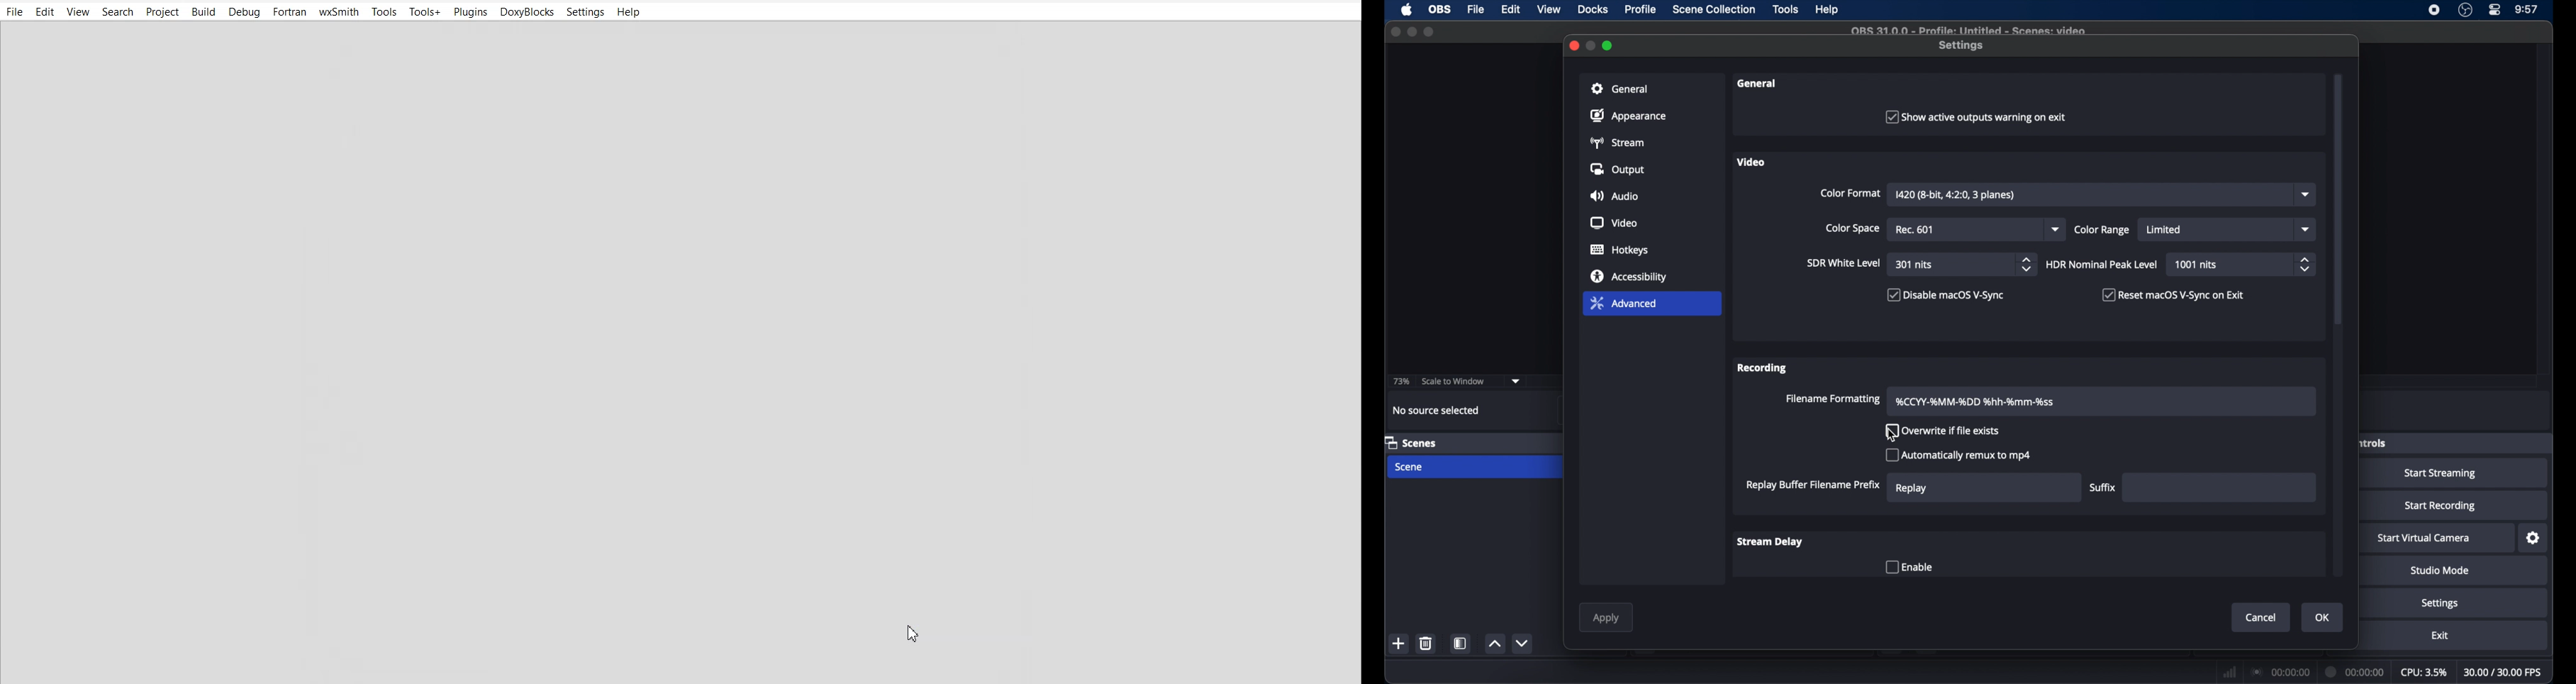 Image resolution: width=2576 pixels, height=700 pixels. Describe the element at coordinates (2306, 194) in the screenshot. I see `dropdown` at that location.